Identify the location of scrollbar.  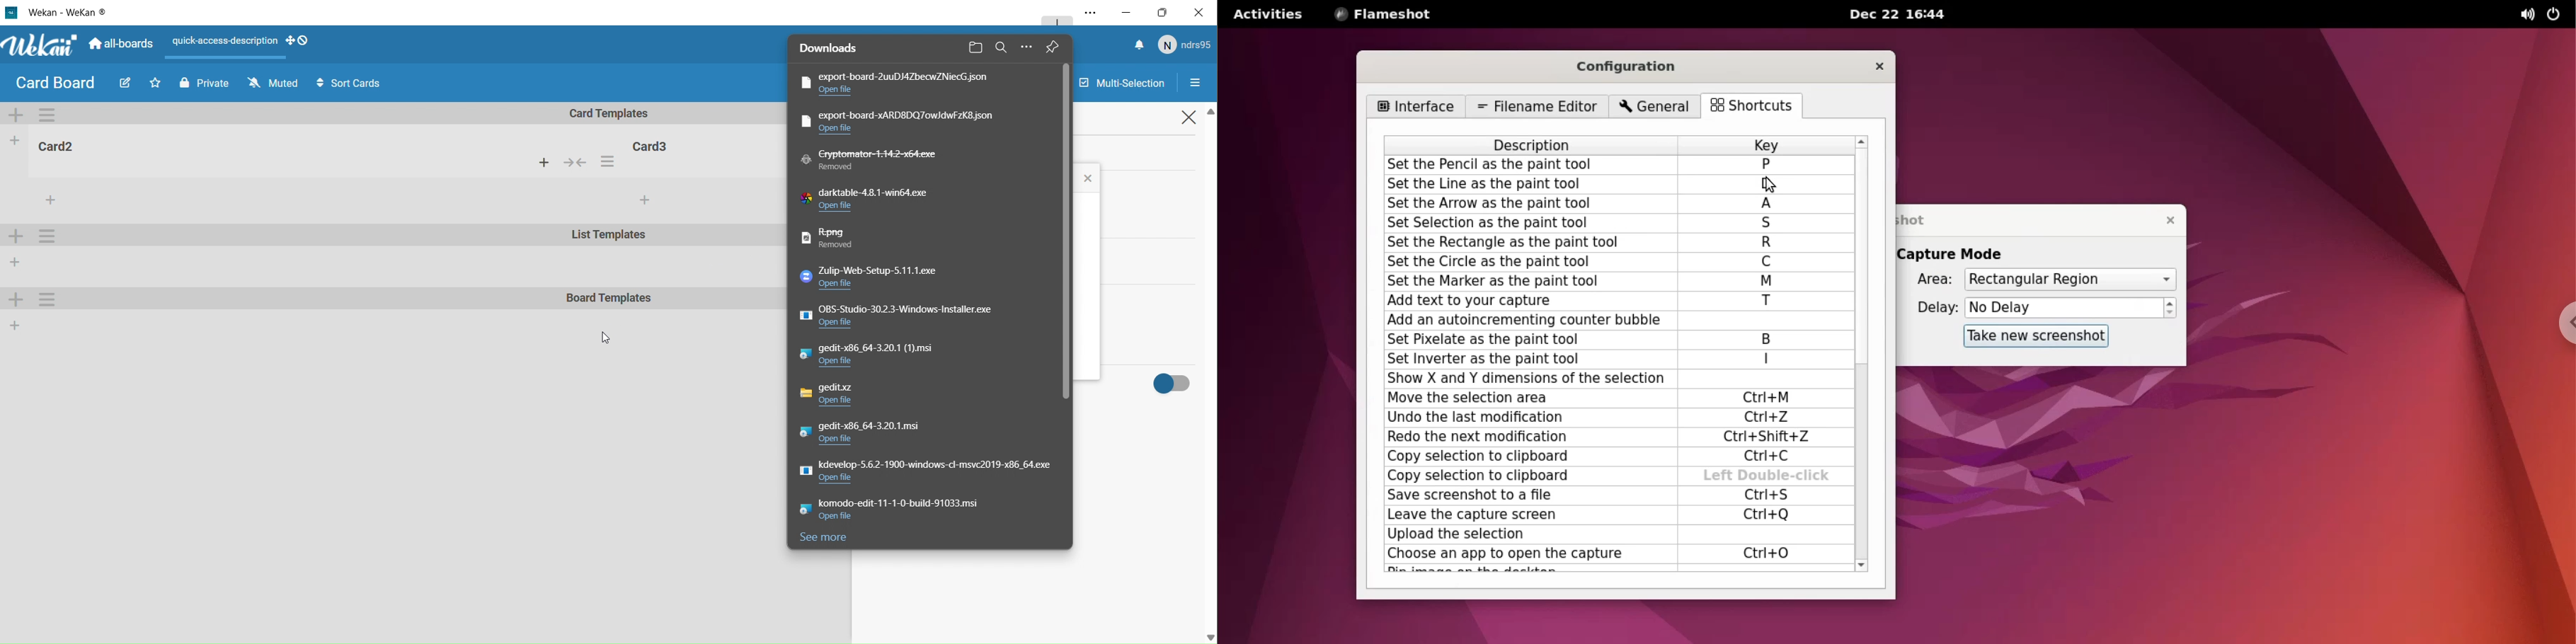
(1864, 352).